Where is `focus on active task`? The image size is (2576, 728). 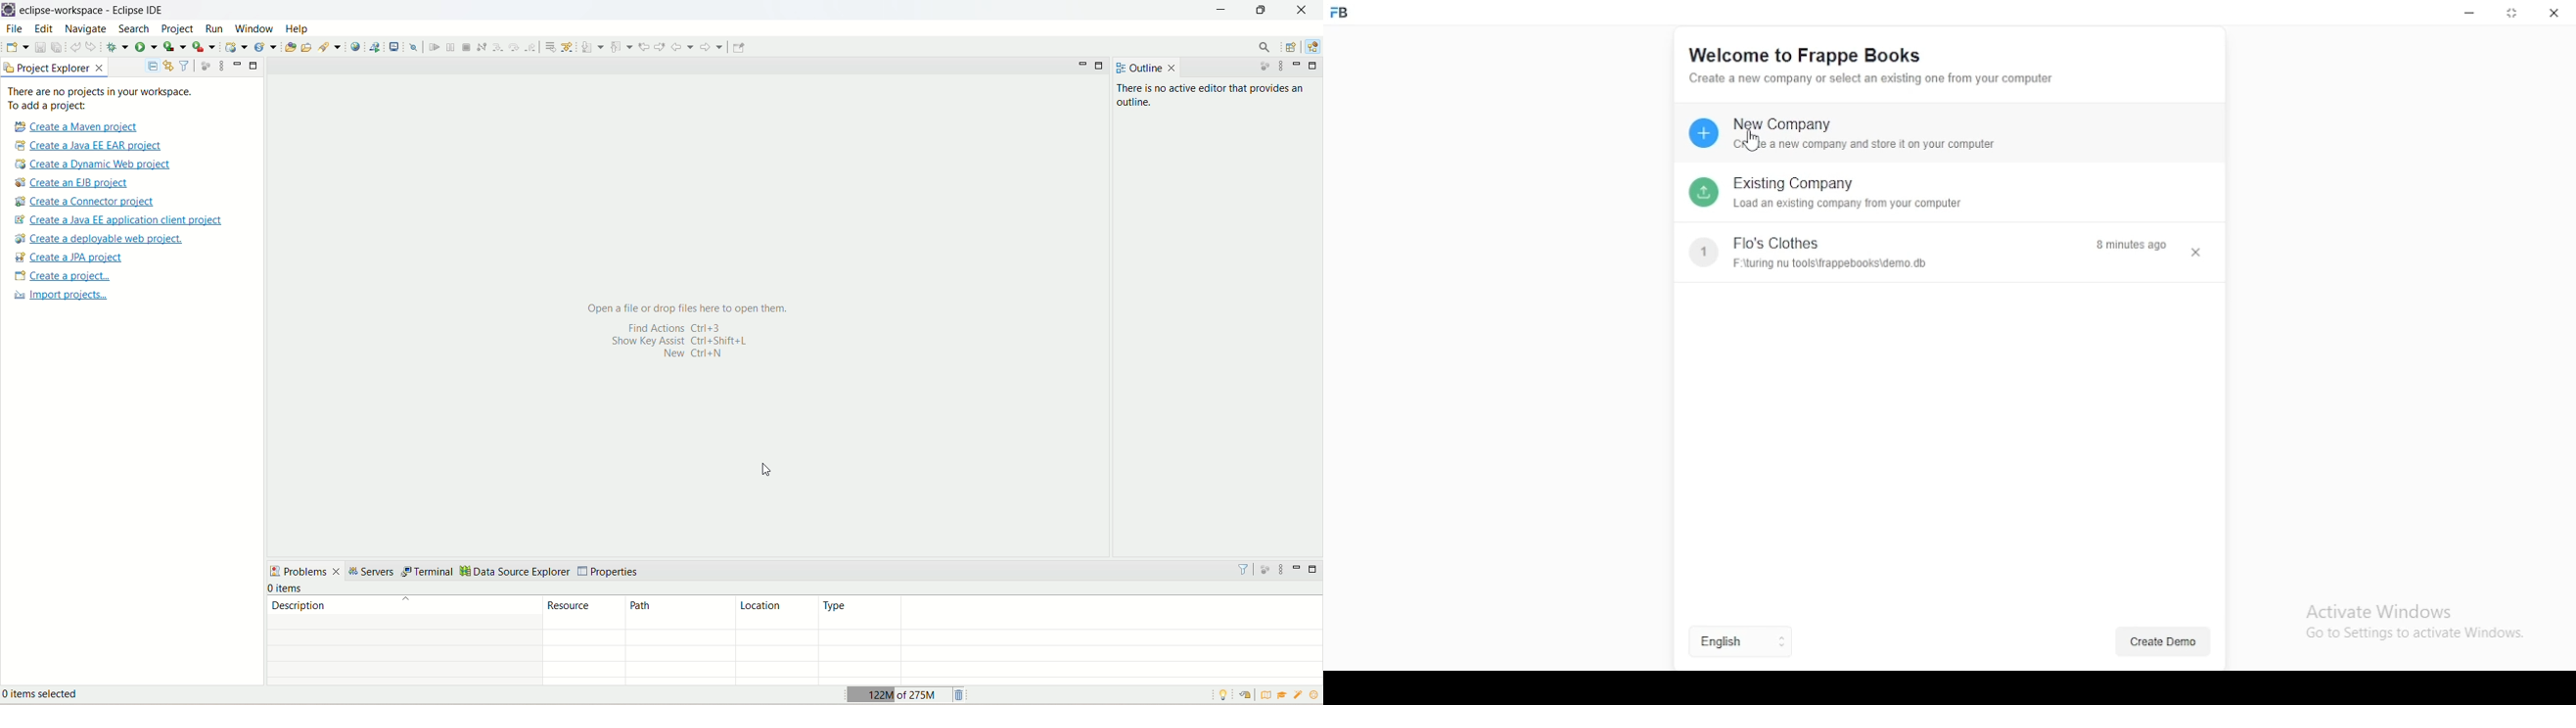
focus on active task is located at coordinates (1264, 568).